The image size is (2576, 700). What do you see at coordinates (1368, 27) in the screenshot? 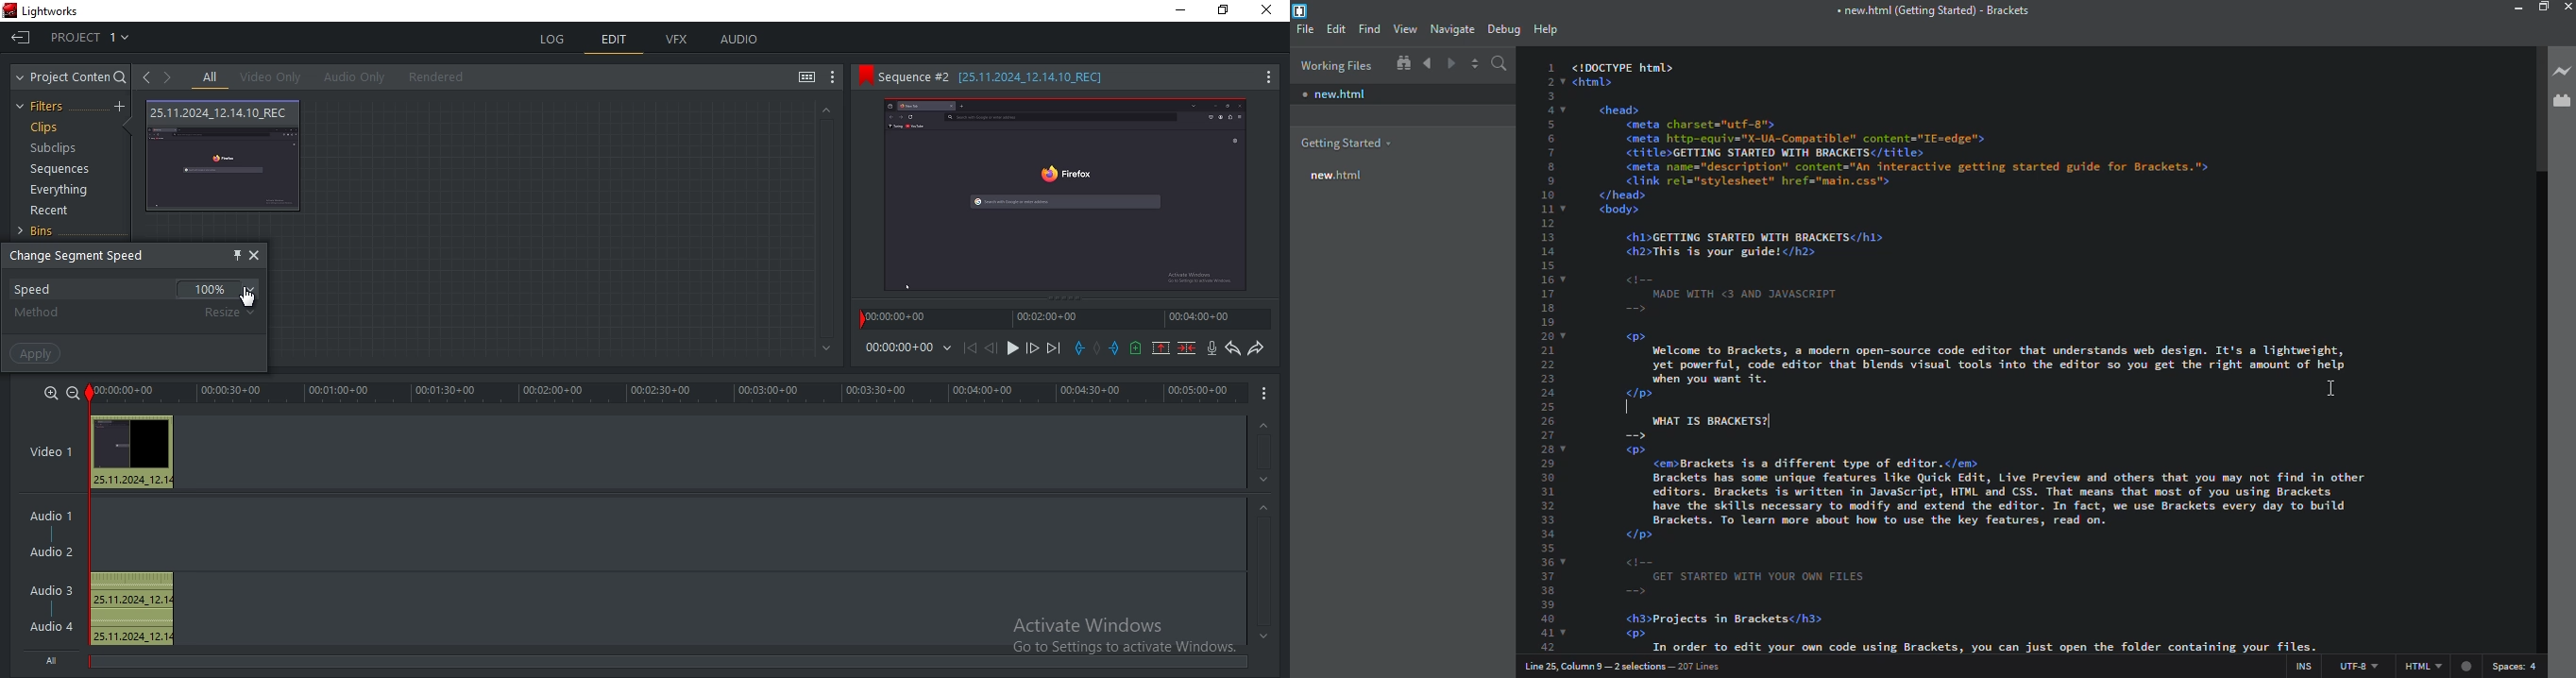
I see `find` at bounding box center [1368, 27].